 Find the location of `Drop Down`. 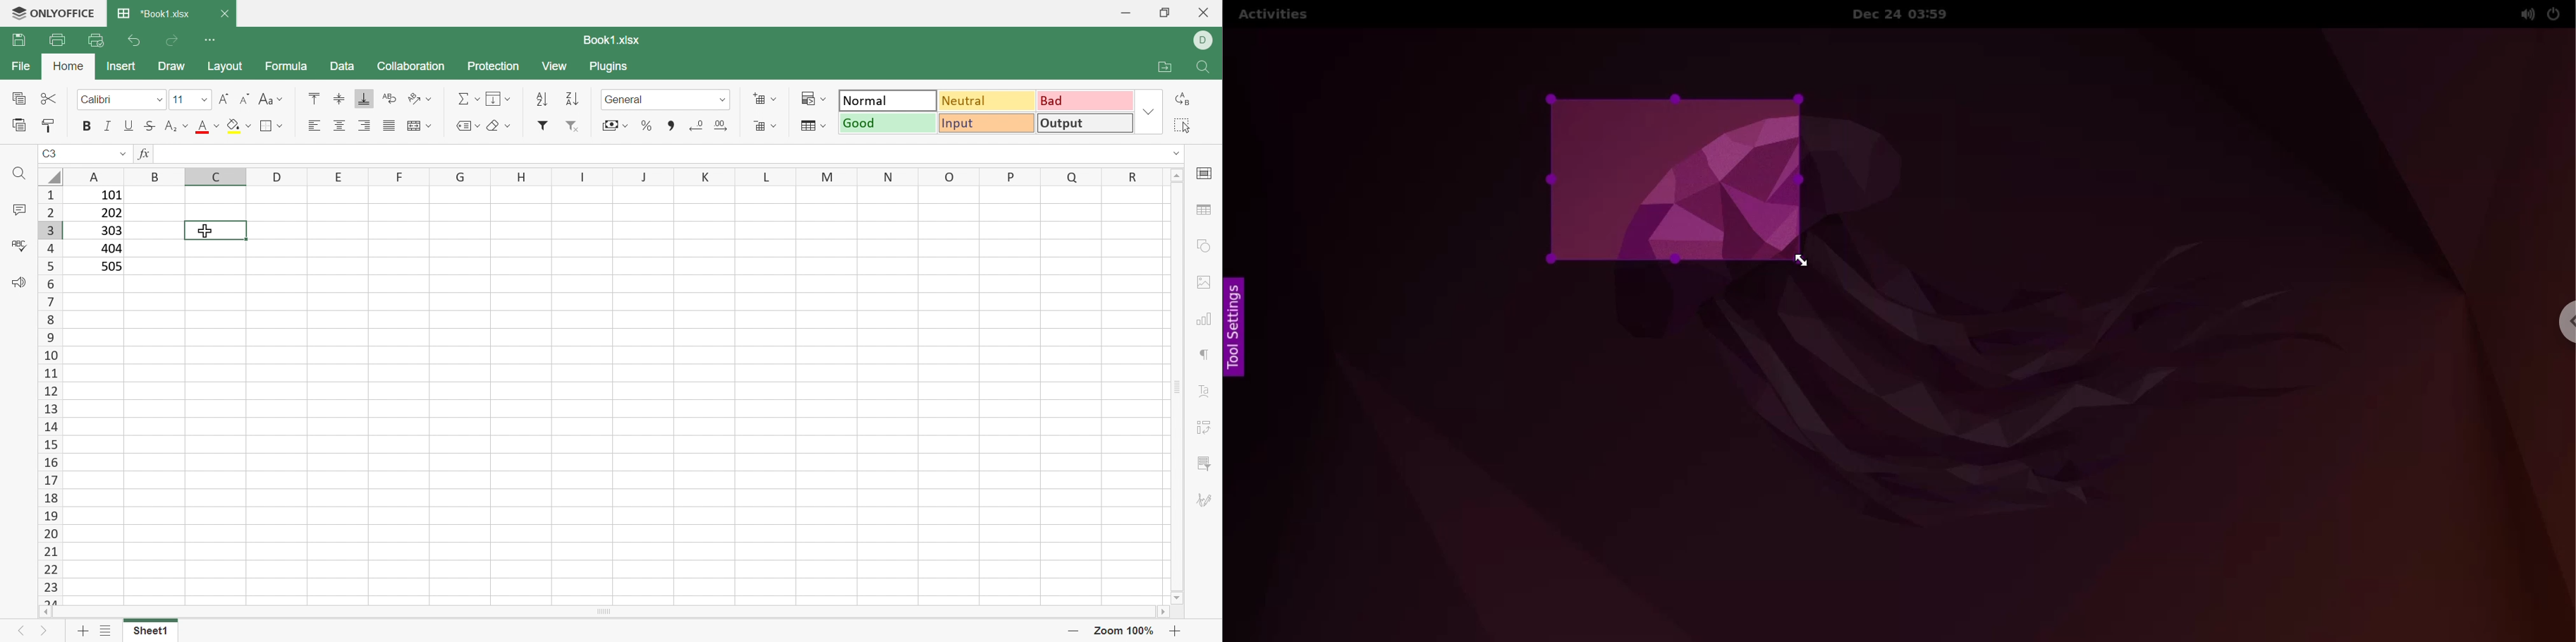

Drop Down is located at coordinates (723, 99).